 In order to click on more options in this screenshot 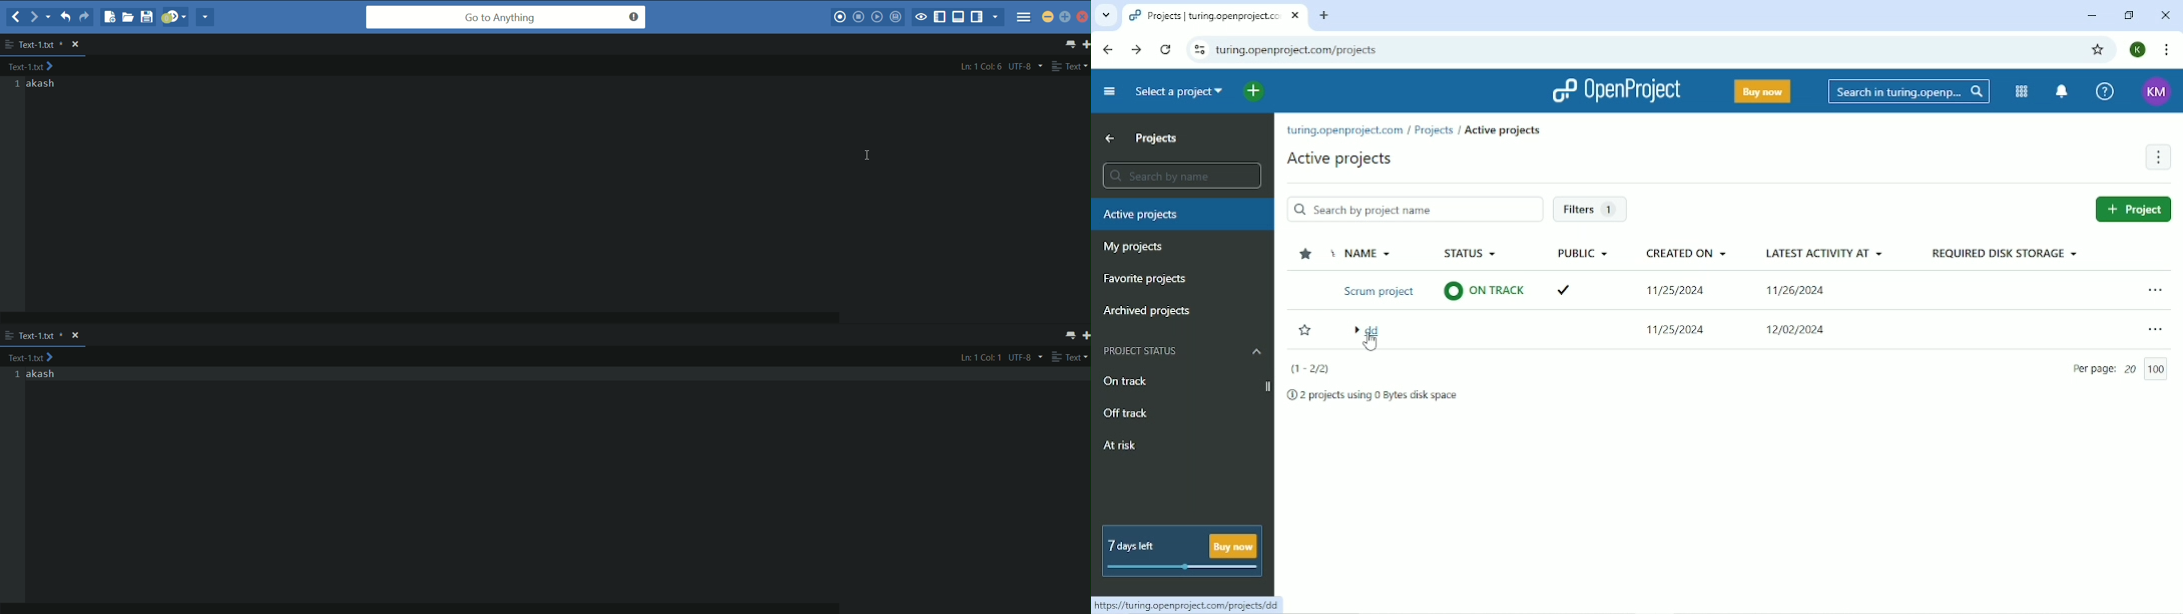, I will do `click(9, 44)`.